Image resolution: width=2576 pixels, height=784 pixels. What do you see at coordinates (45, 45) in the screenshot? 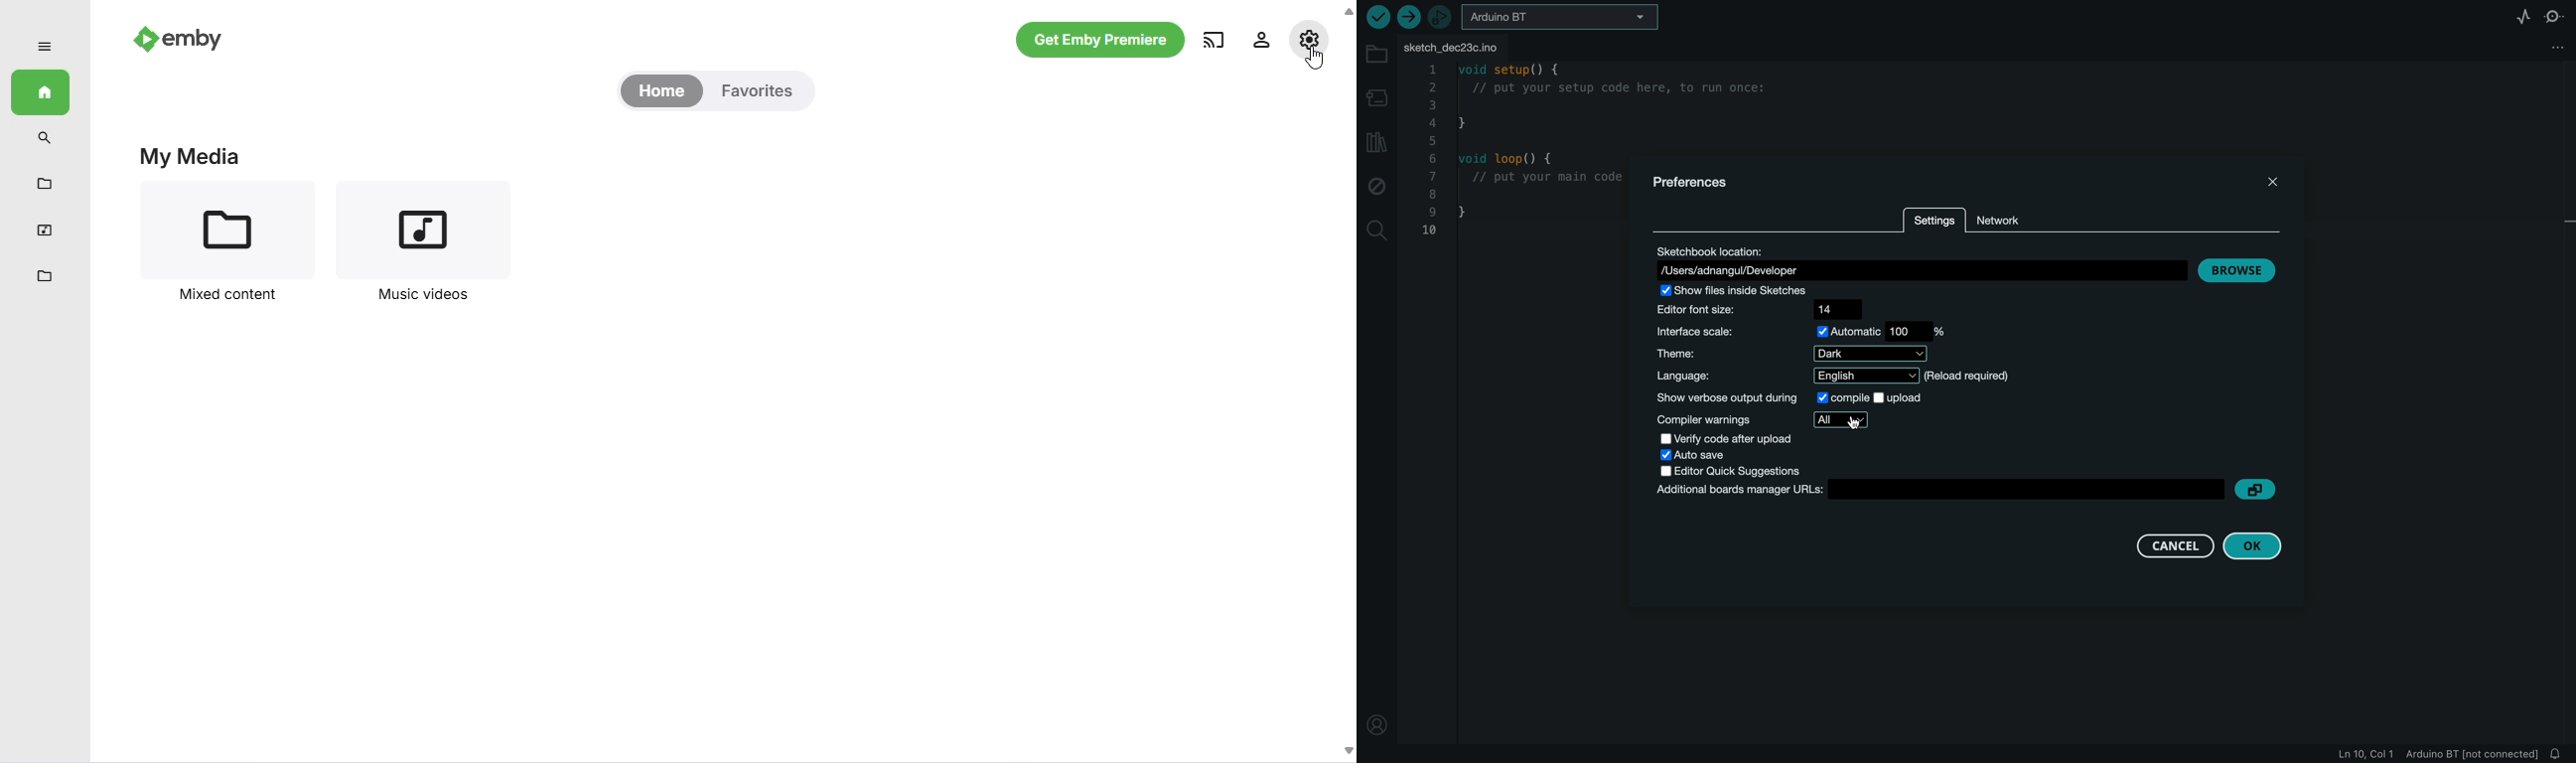
I see `expand` at bounding box center [45, 45].